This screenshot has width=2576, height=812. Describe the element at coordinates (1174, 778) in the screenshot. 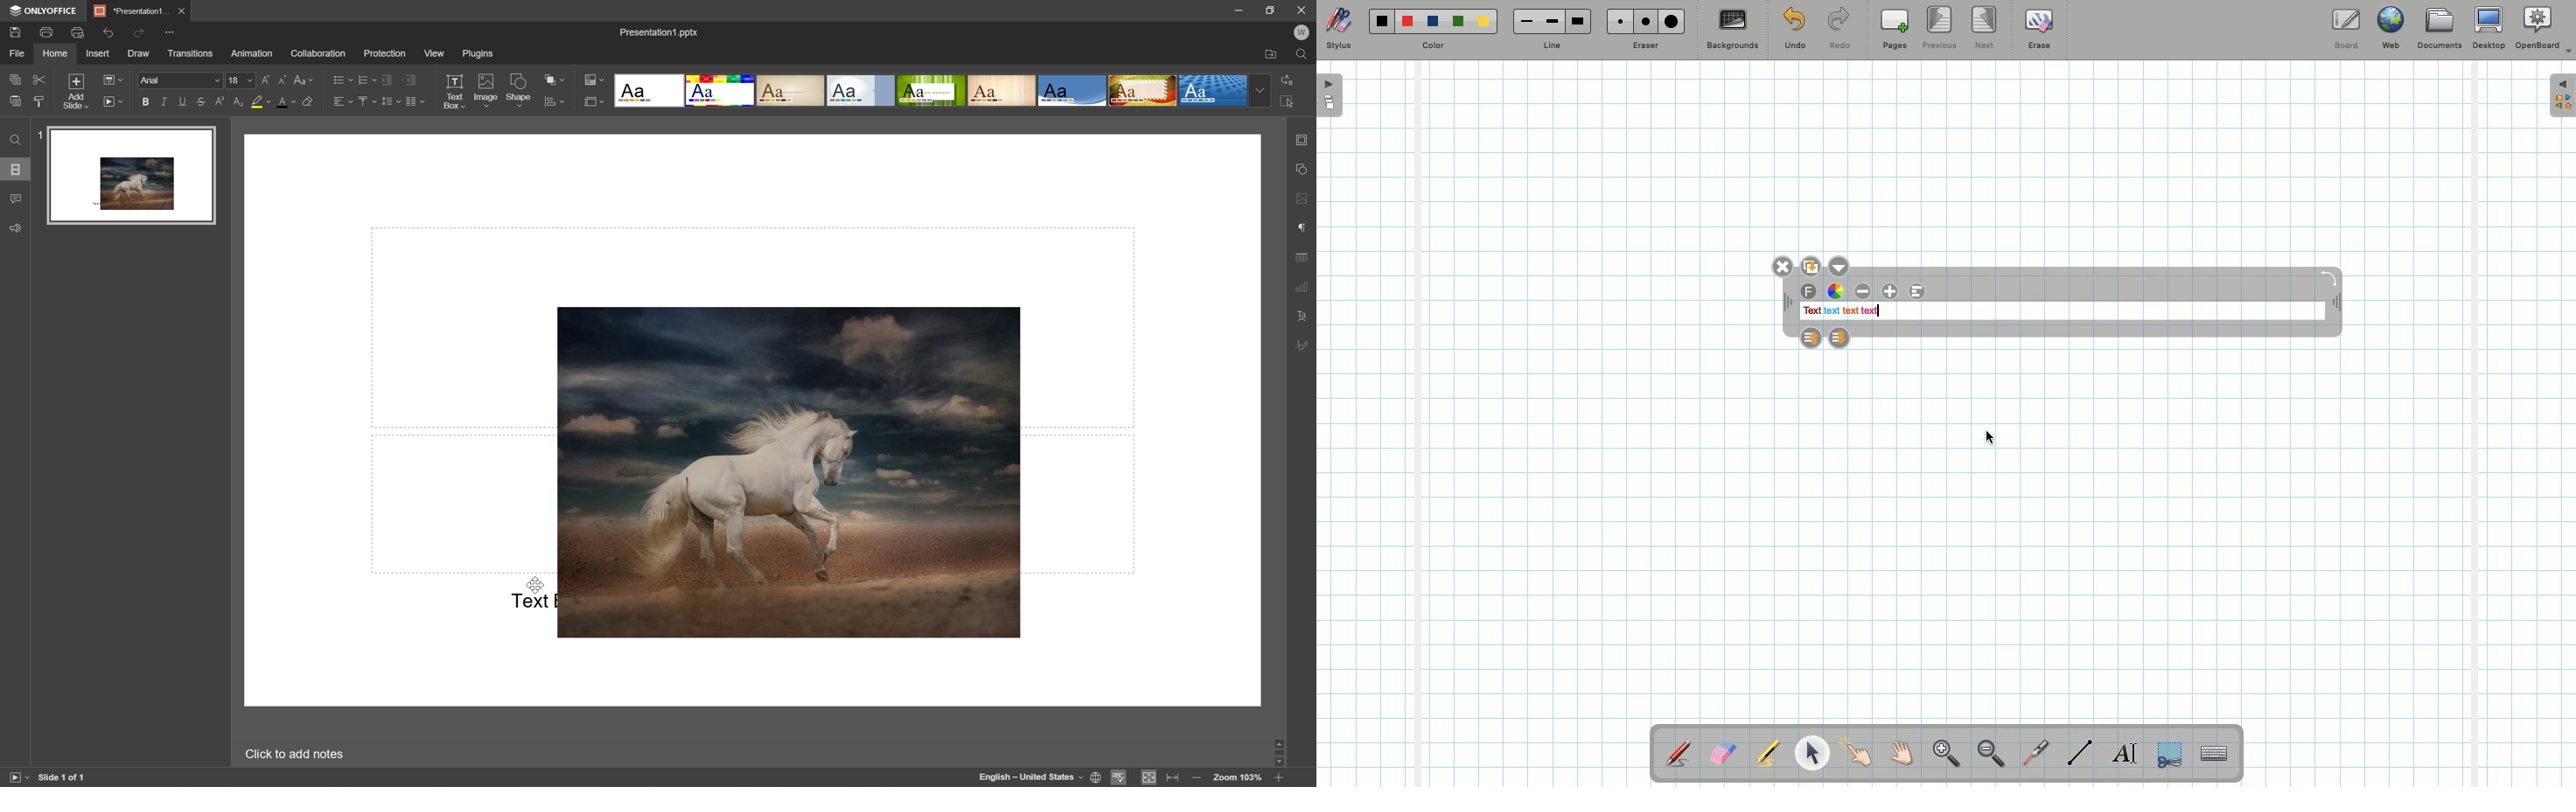

I see `Fit to width` at that location.